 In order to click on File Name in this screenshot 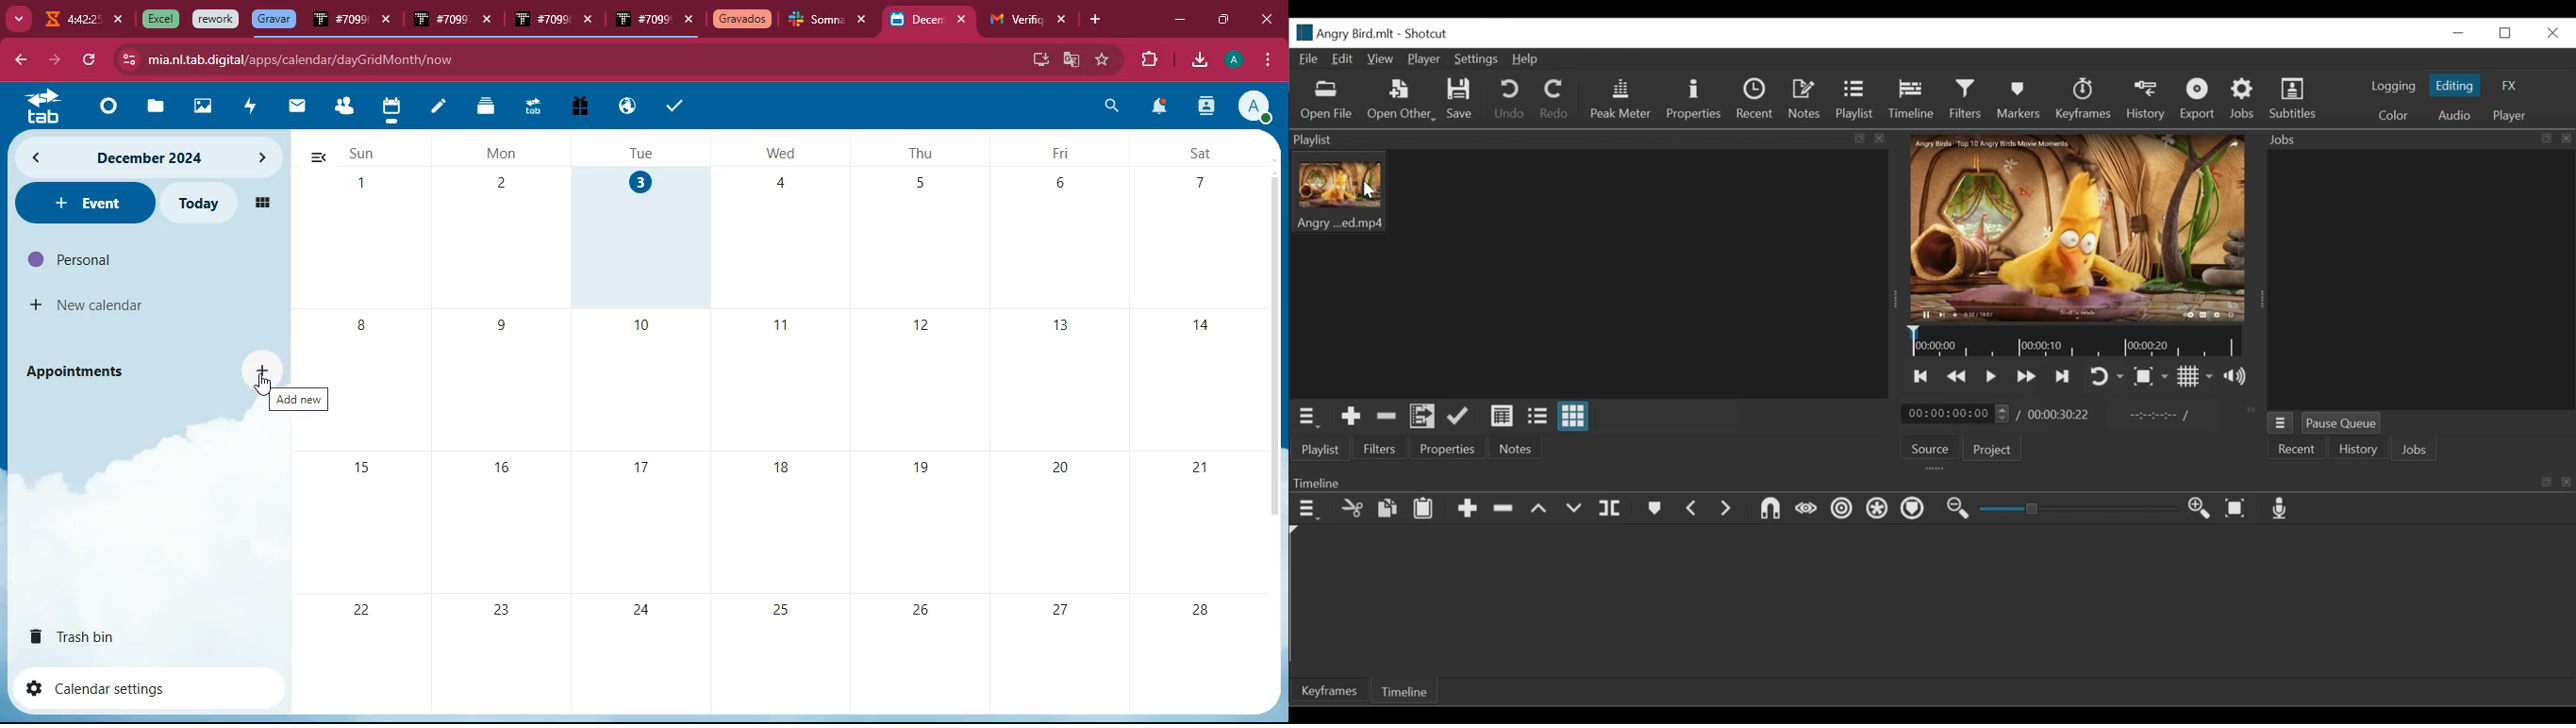, I will do `click(1341, 32)`.